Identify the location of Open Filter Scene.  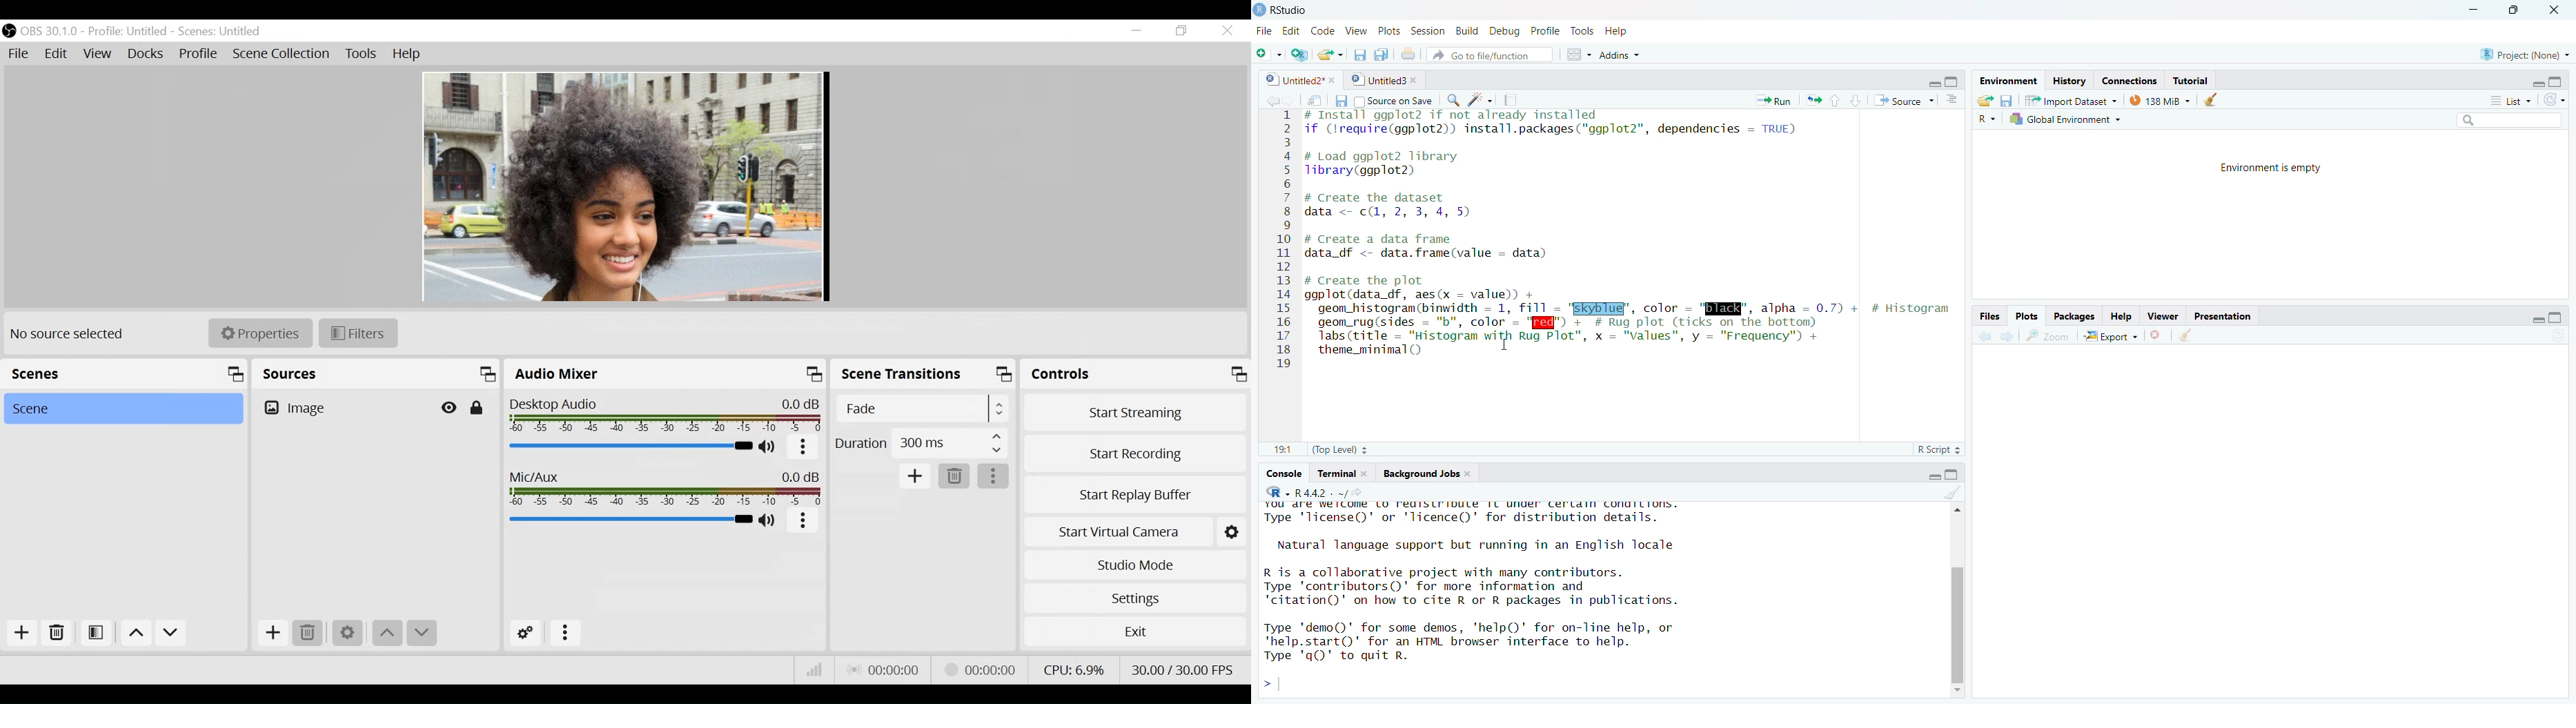
(96, 632).